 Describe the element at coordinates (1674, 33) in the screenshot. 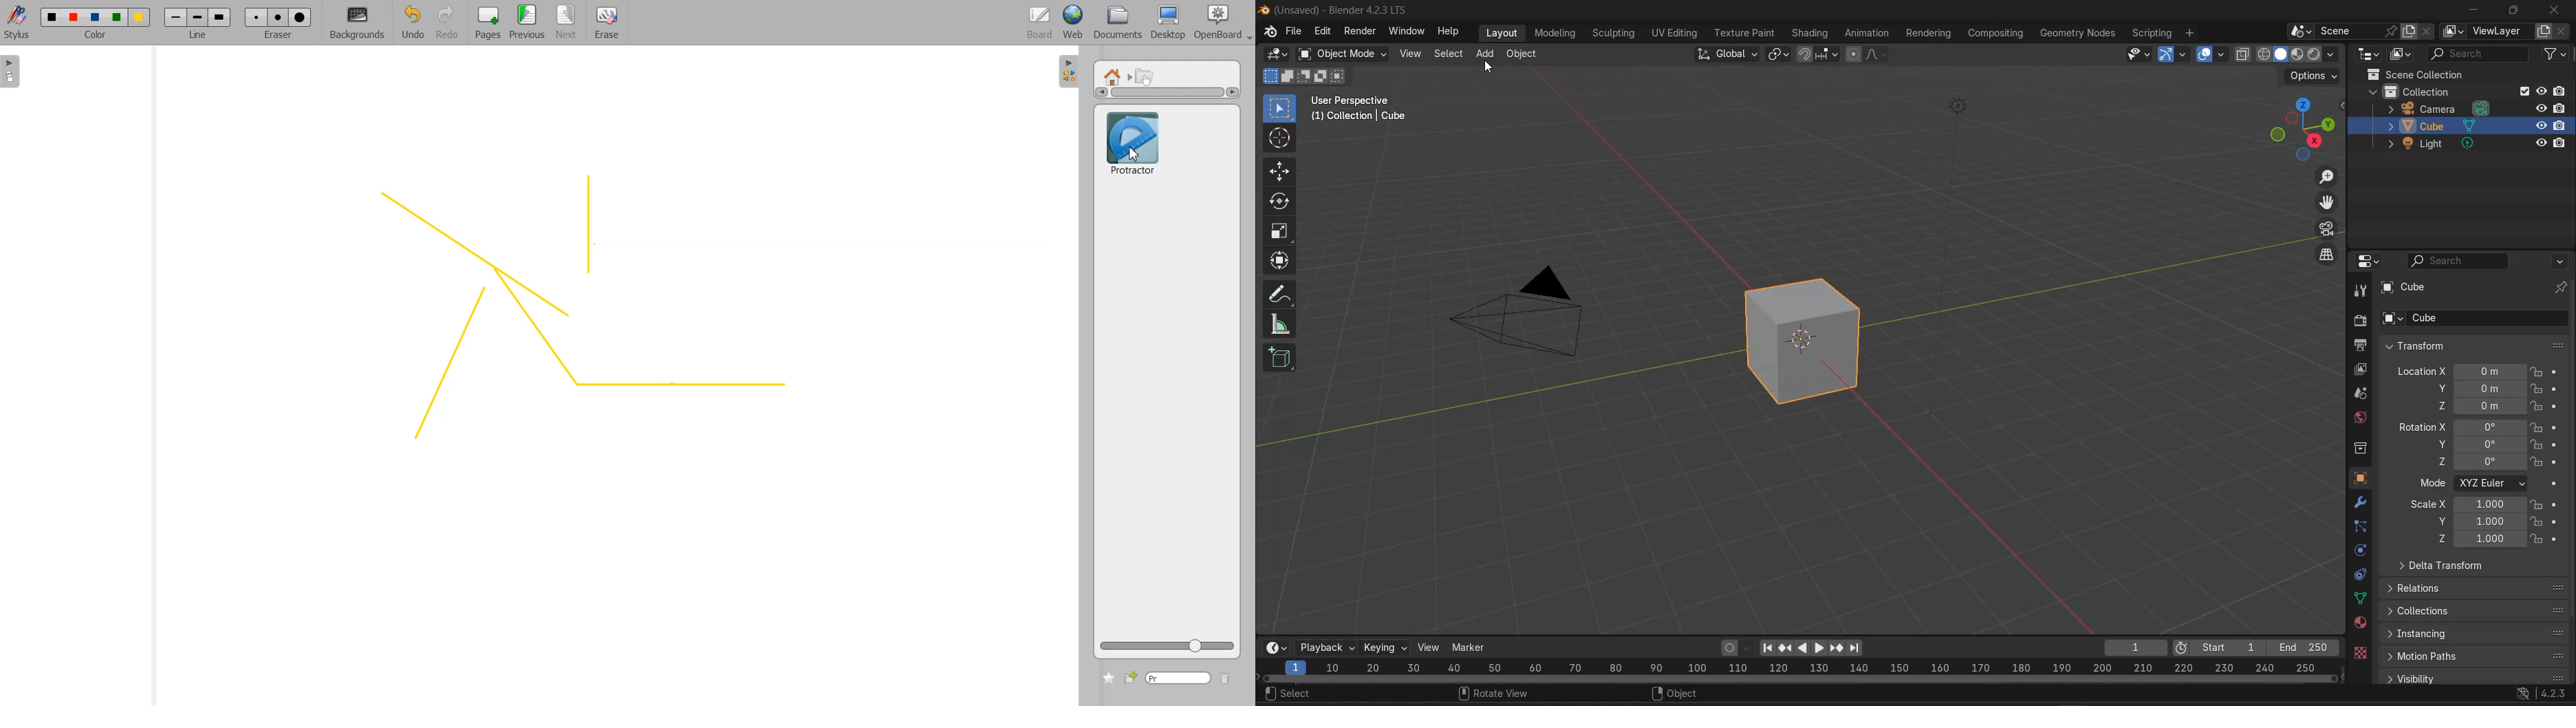

I see `UV editing` at that location.